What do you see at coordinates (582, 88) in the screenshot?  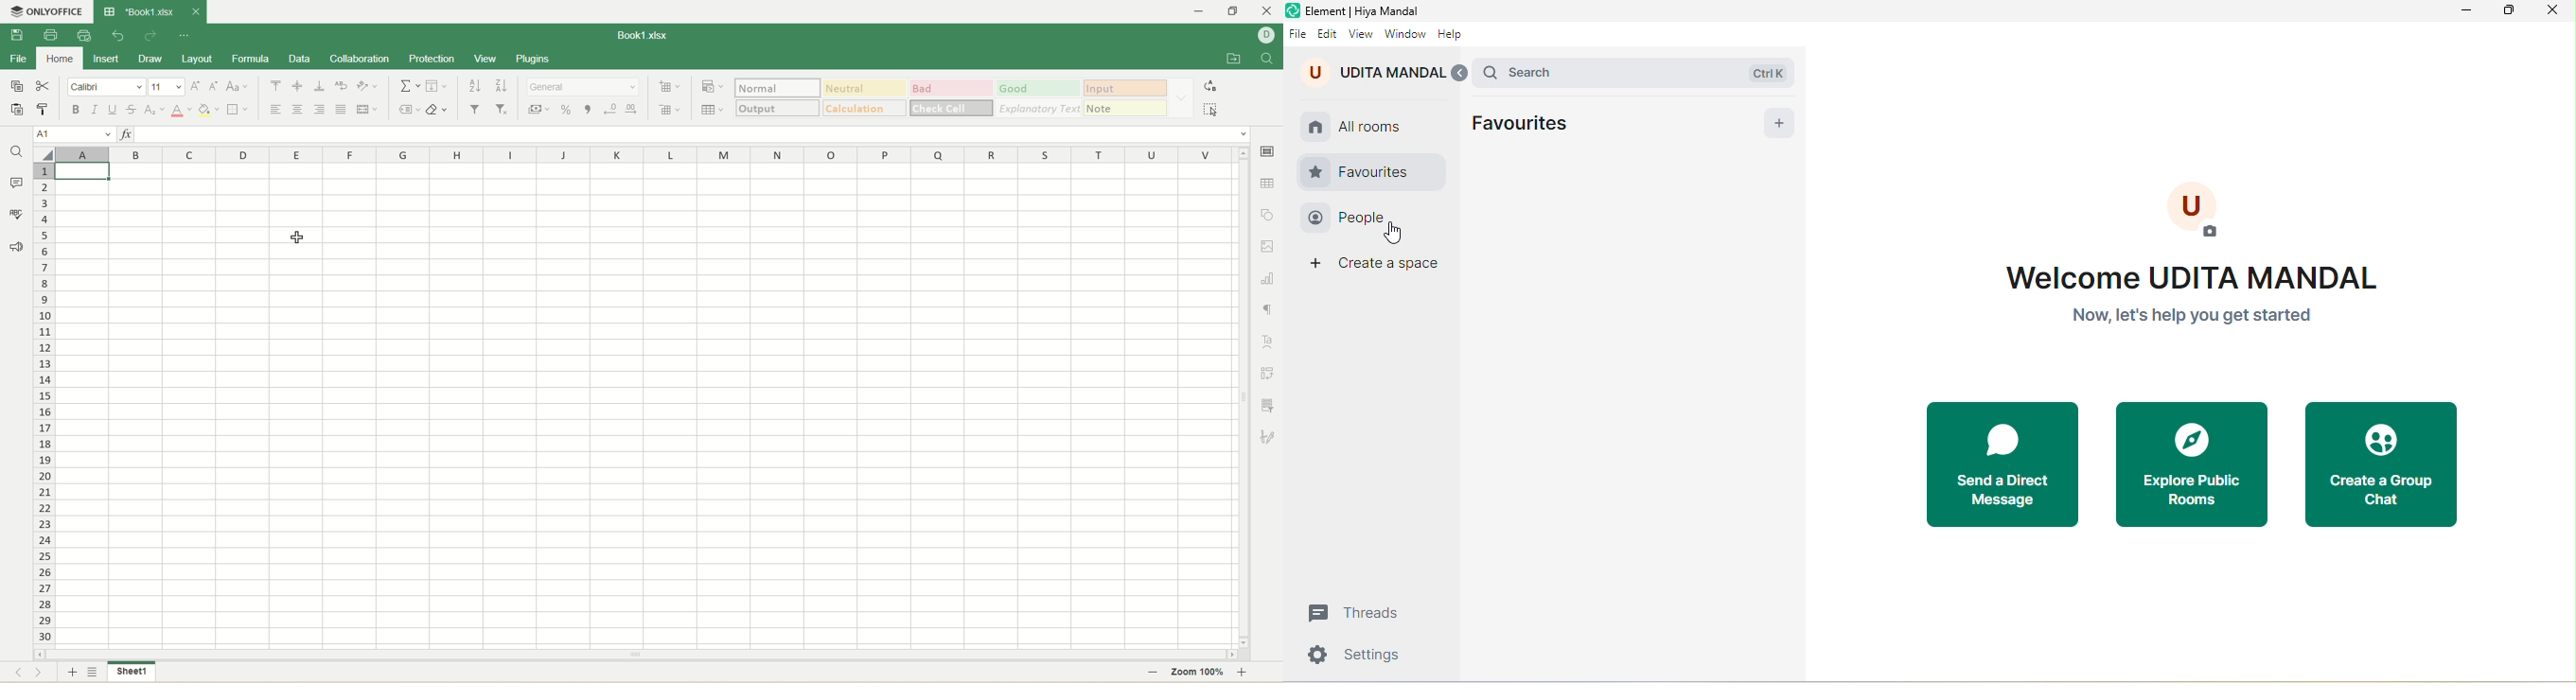 I see `number format` at bounding box center [582, 88].